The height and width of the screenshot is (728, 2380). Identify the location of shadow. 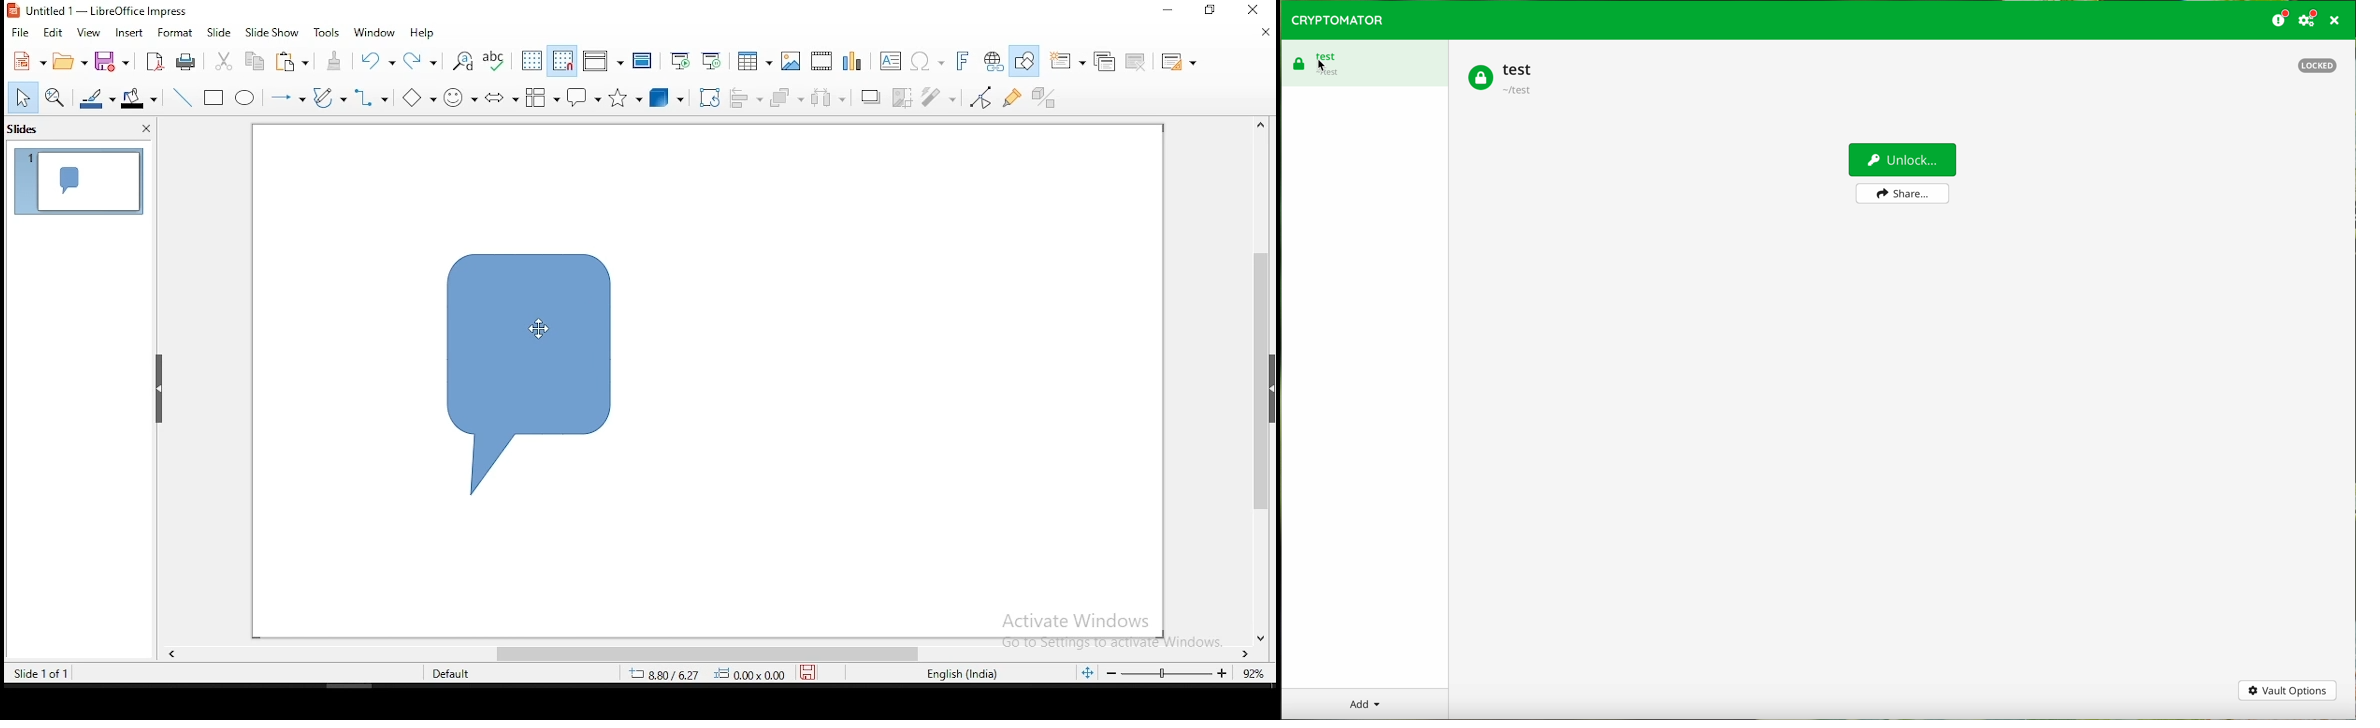
(867, 97).